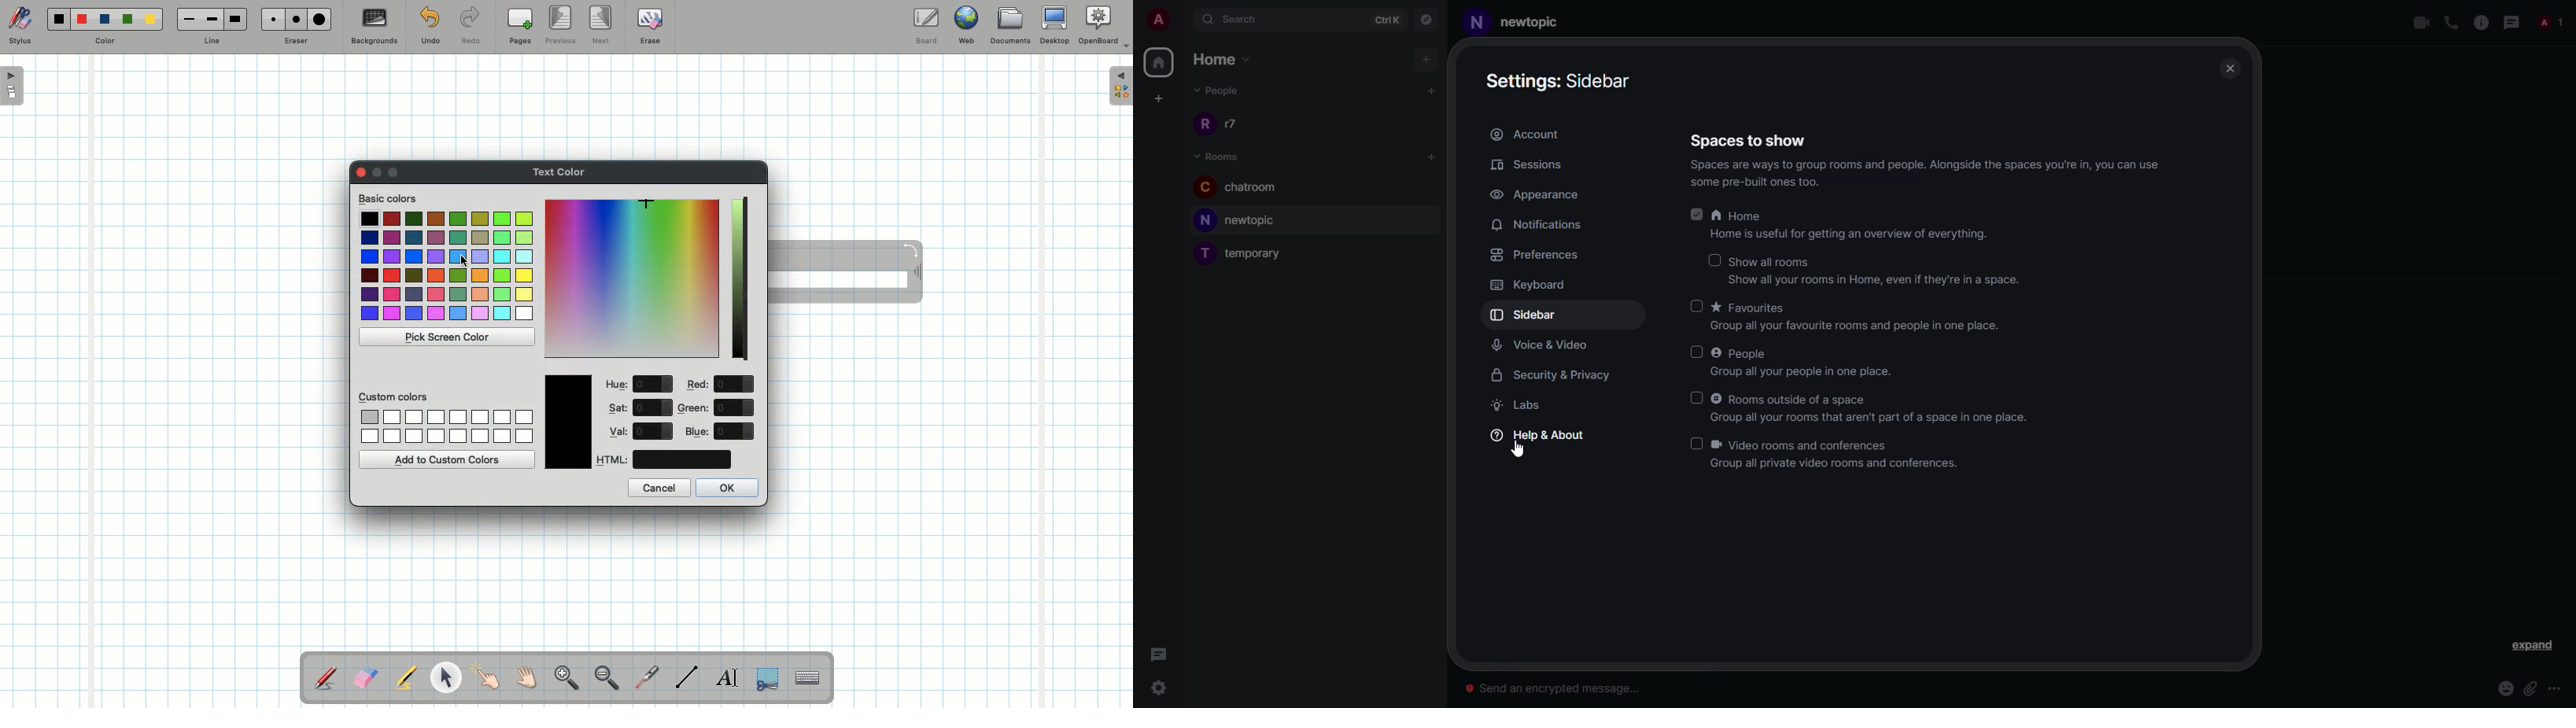 The width and height of the screenshot is (2576, 728). Describe the element at coordinates (212, 42) in the screenshot. I see `Line` at that location.